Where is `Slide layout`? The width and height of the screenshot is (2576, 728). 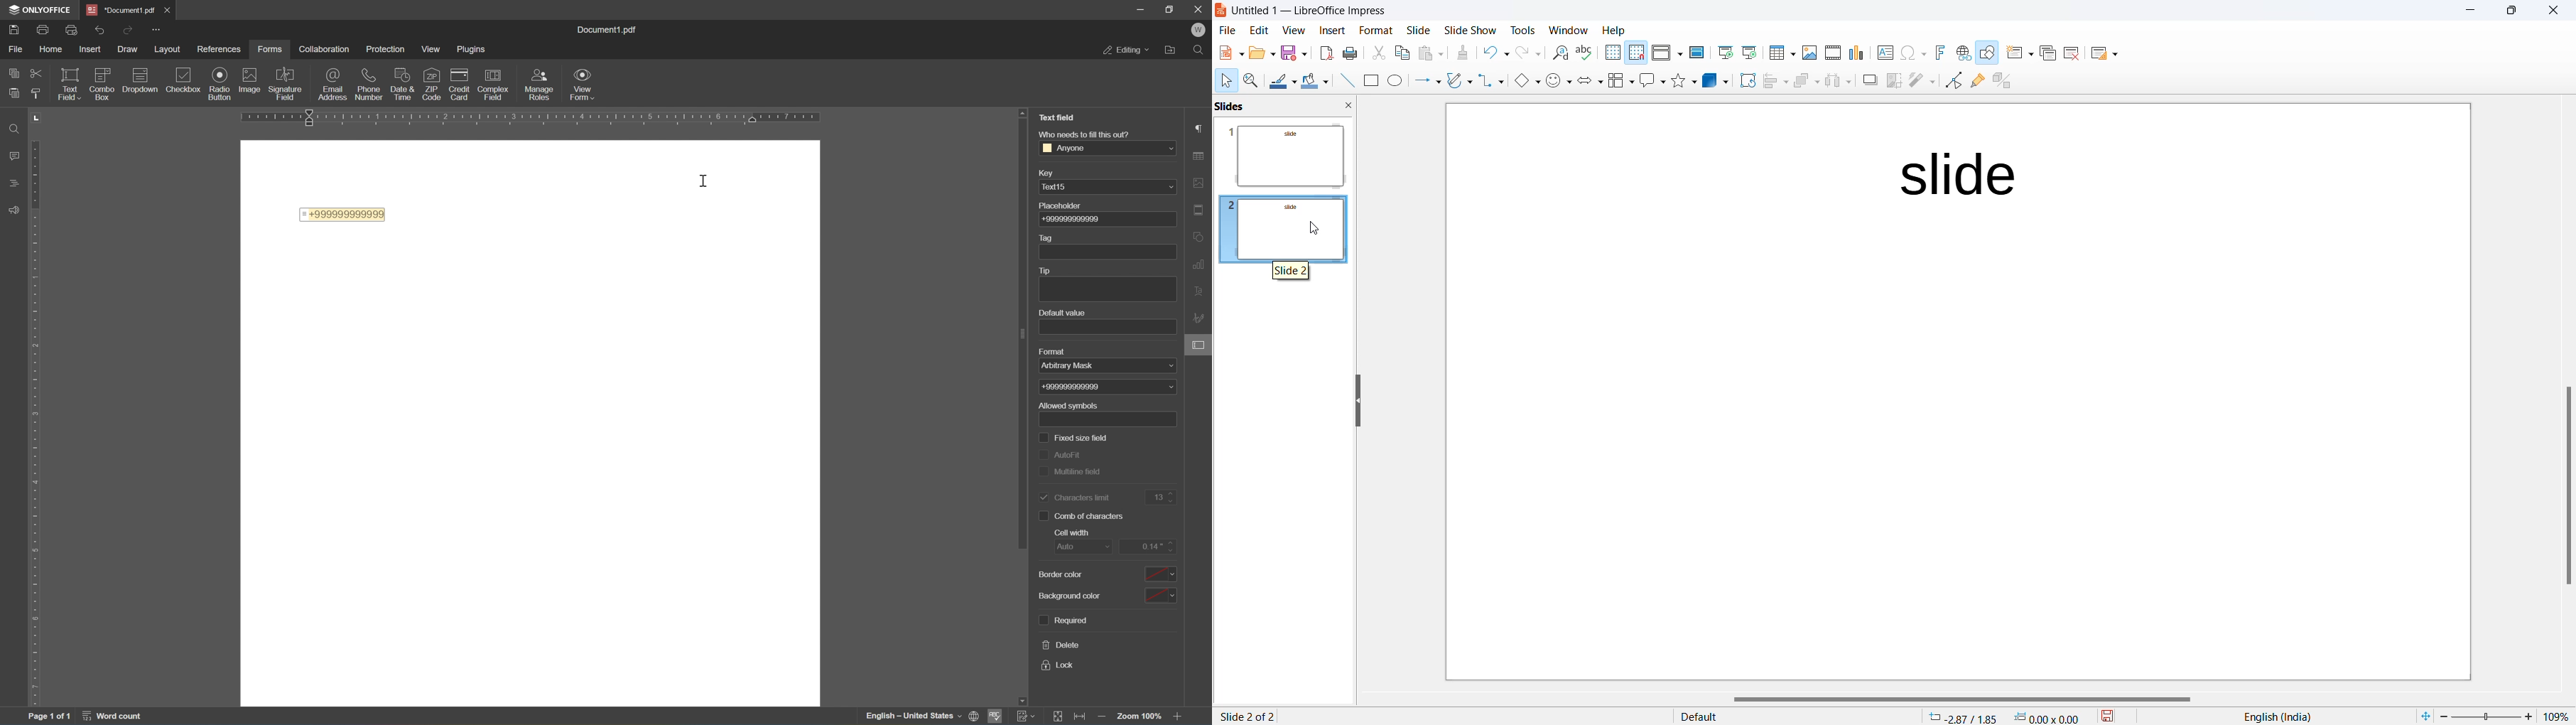 Slide layout is located at coordinates (2109, 52).